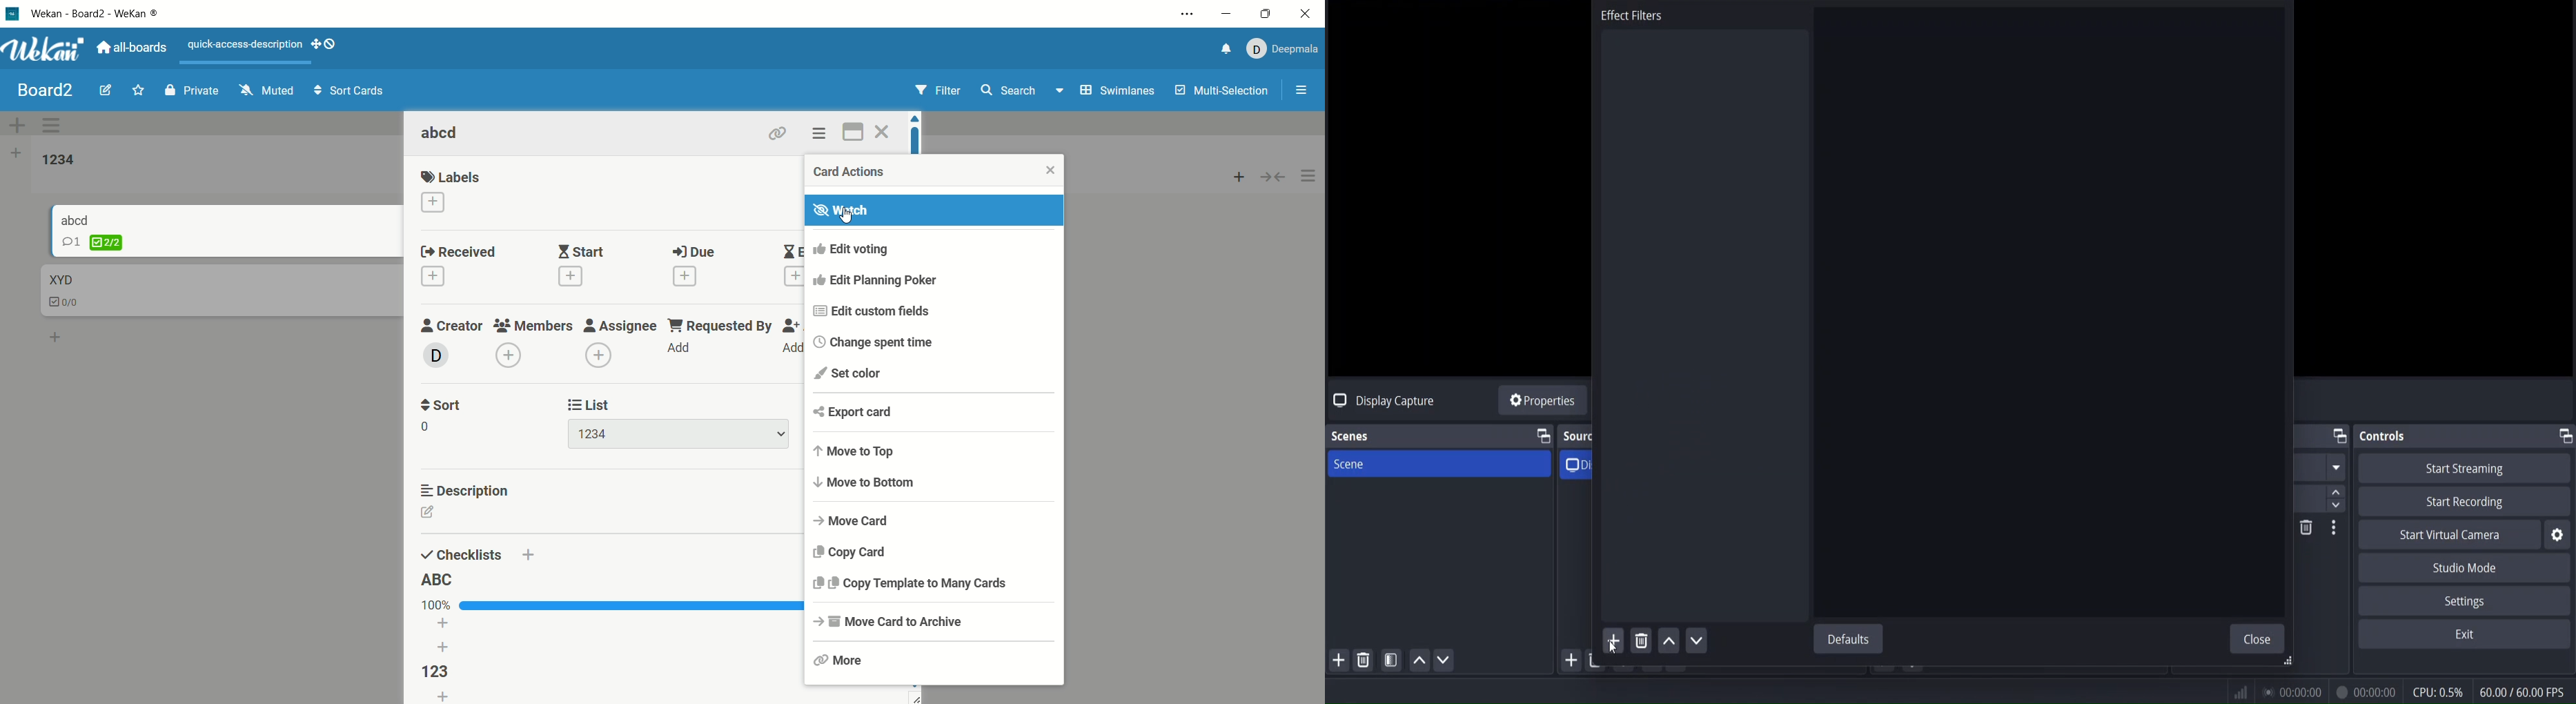  What do you see at coordinates (1021, 94) in the screenshot?
I see `search` at bounding box center [1021, 94].